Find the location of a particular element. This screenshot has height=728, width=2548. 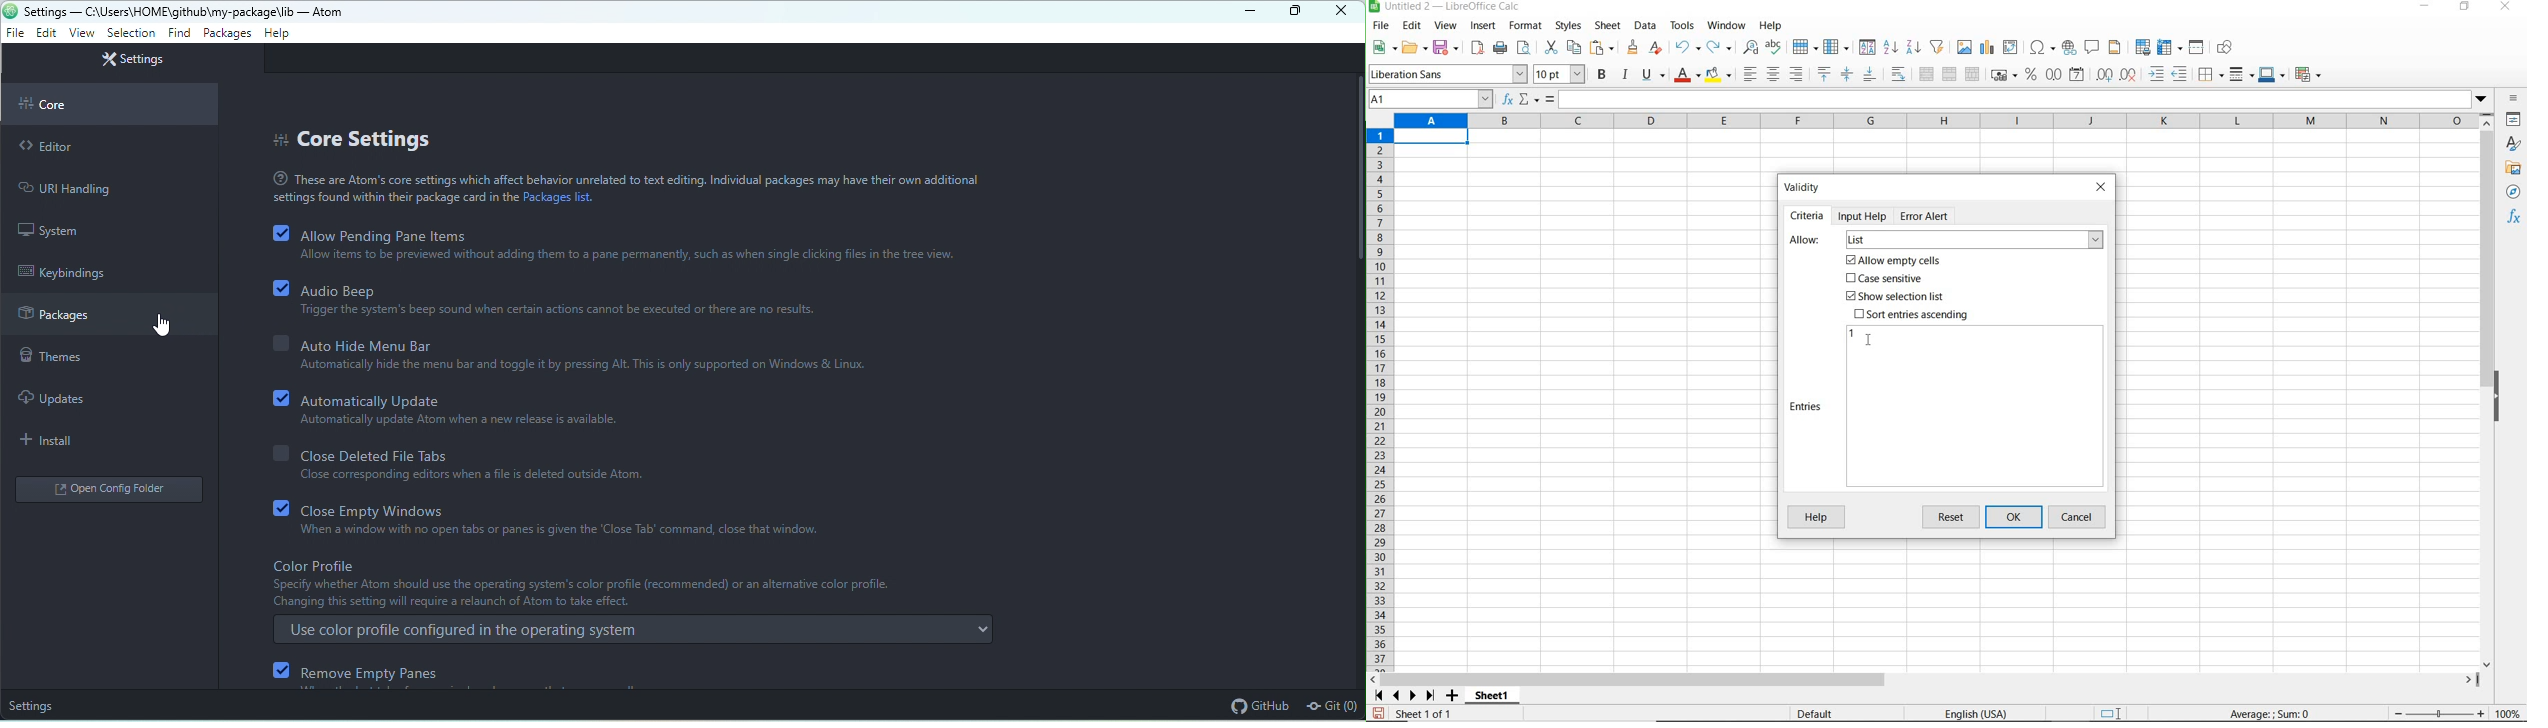

redo is located at coordinates (1719, 48).